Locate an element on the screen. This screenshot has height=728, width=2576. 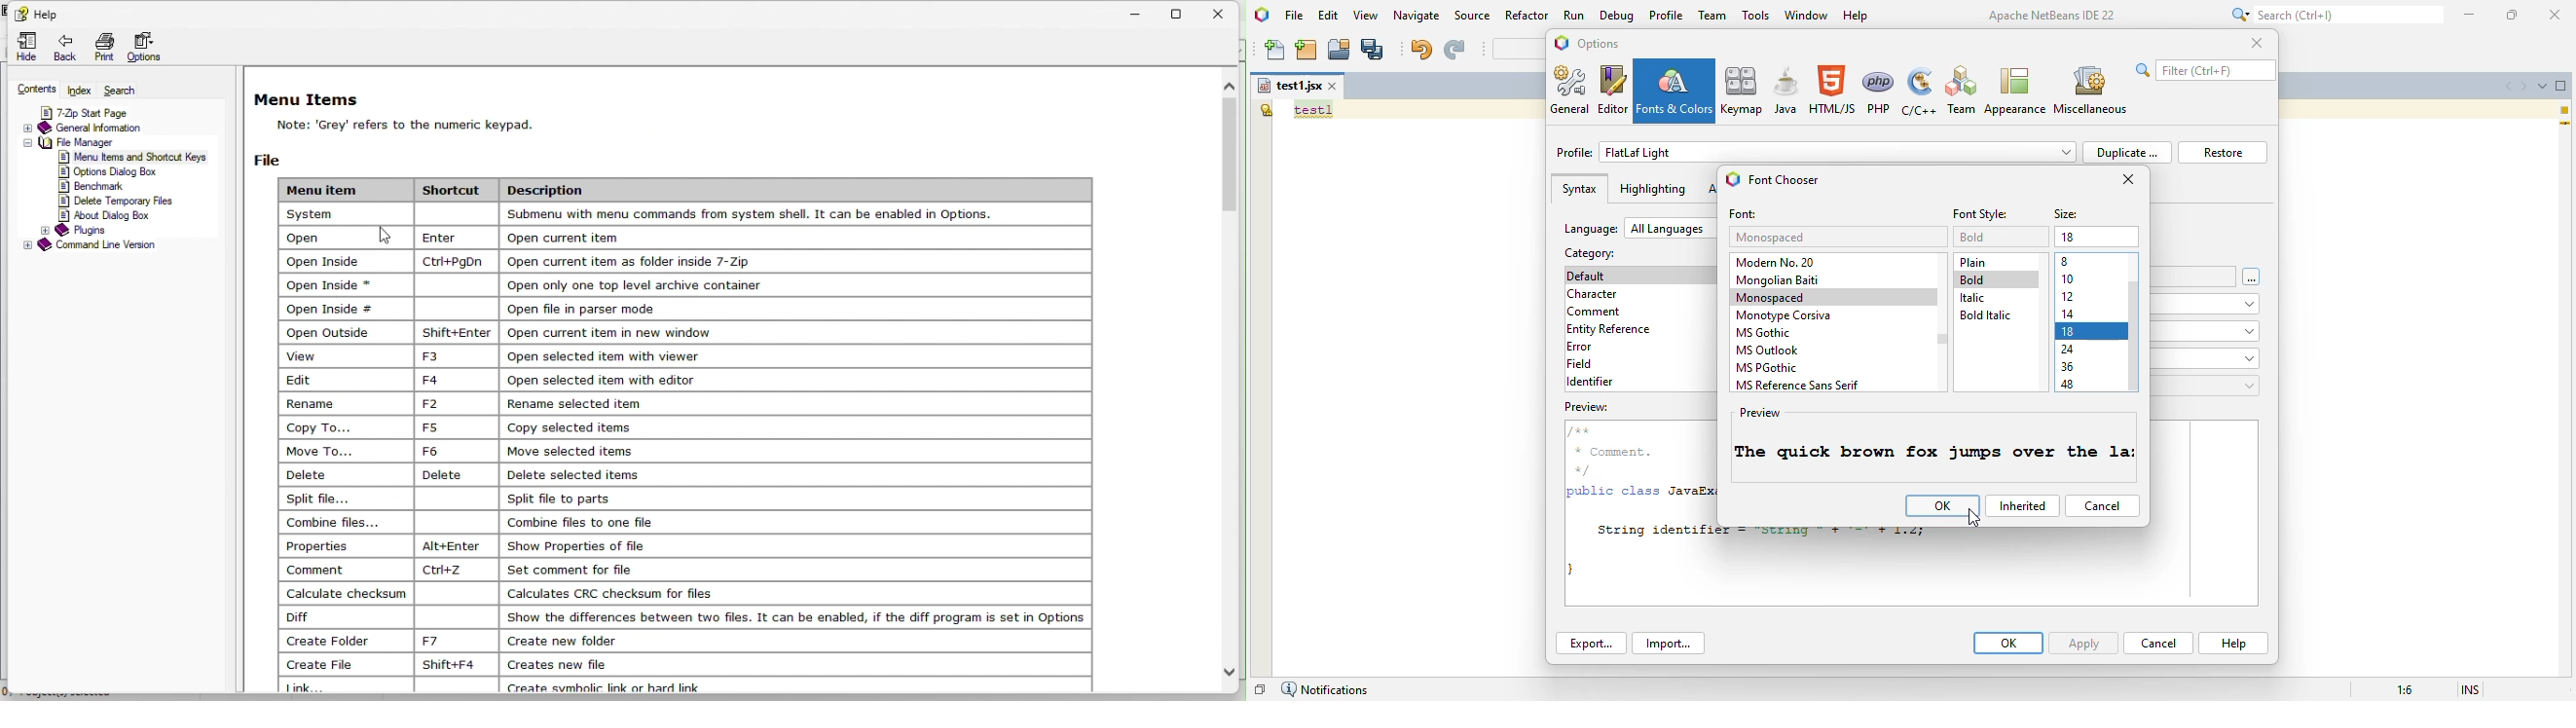
| Open Inside = | | Open file in parser mode is located at coordinates (475, 306).